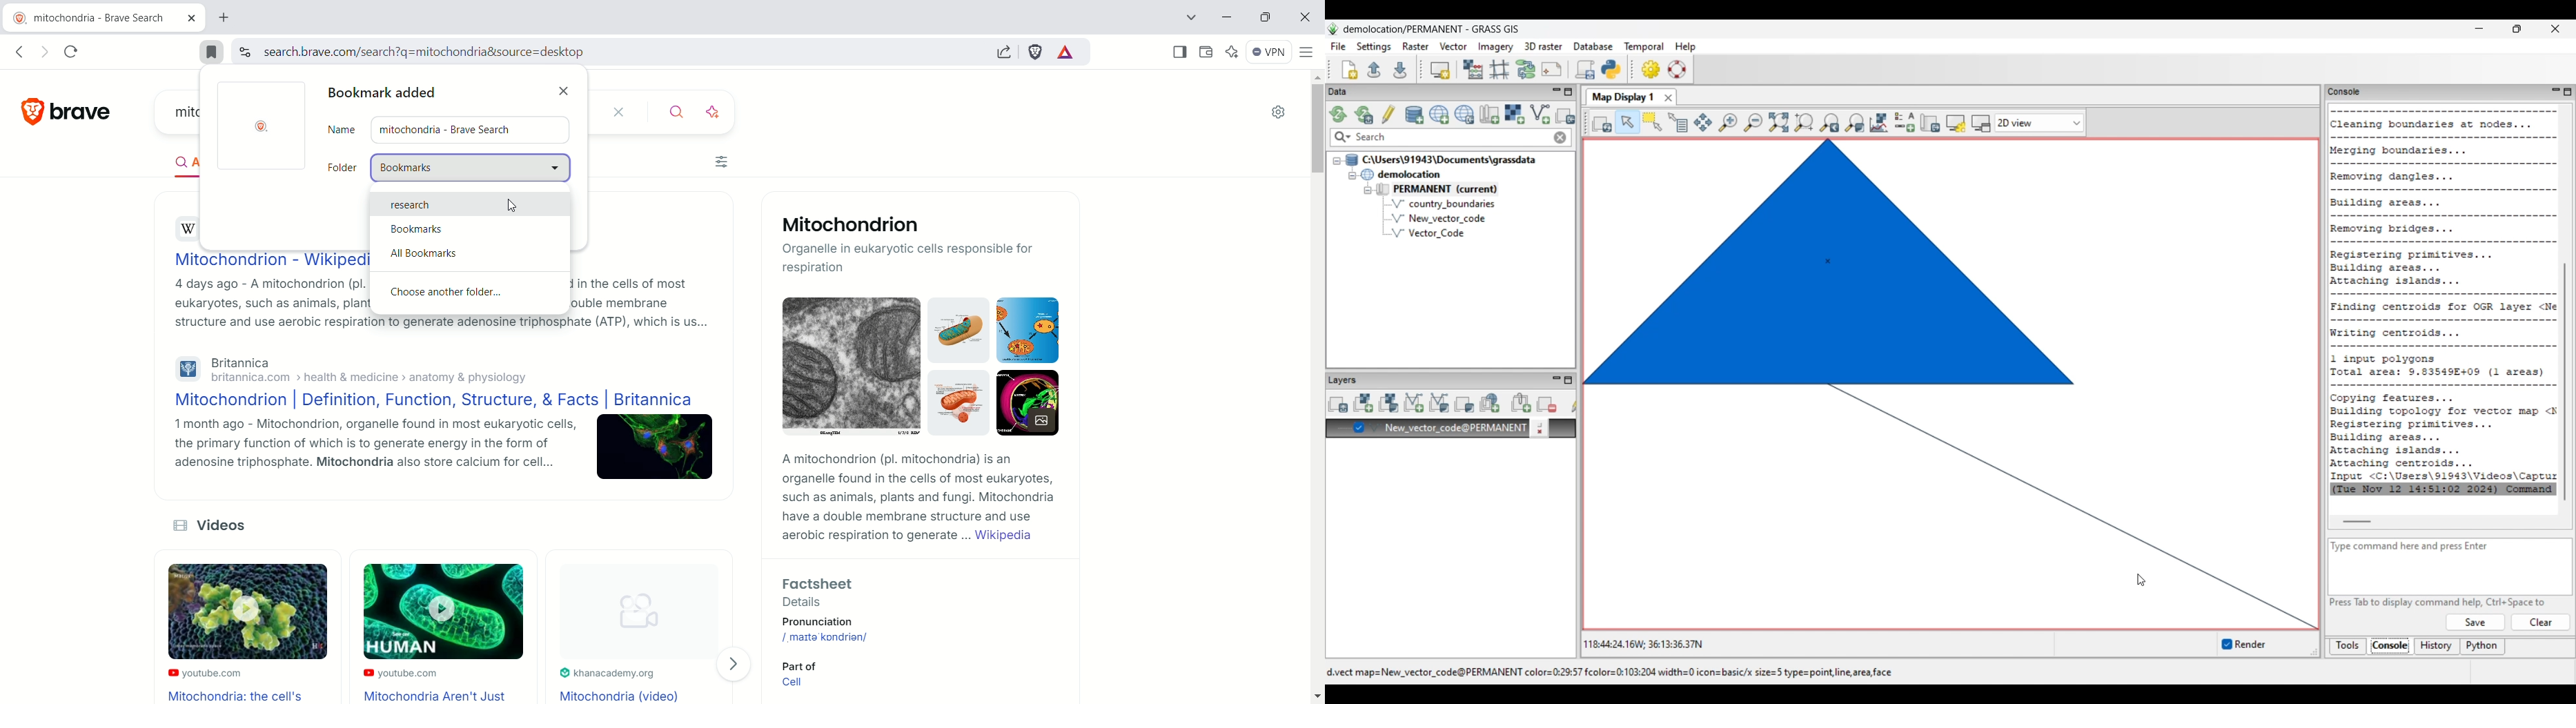 The height and width of the screenshot is (728, 2576). Describe the element at coordinates (721, 164) in the screenshot. I see `filter` at that location.